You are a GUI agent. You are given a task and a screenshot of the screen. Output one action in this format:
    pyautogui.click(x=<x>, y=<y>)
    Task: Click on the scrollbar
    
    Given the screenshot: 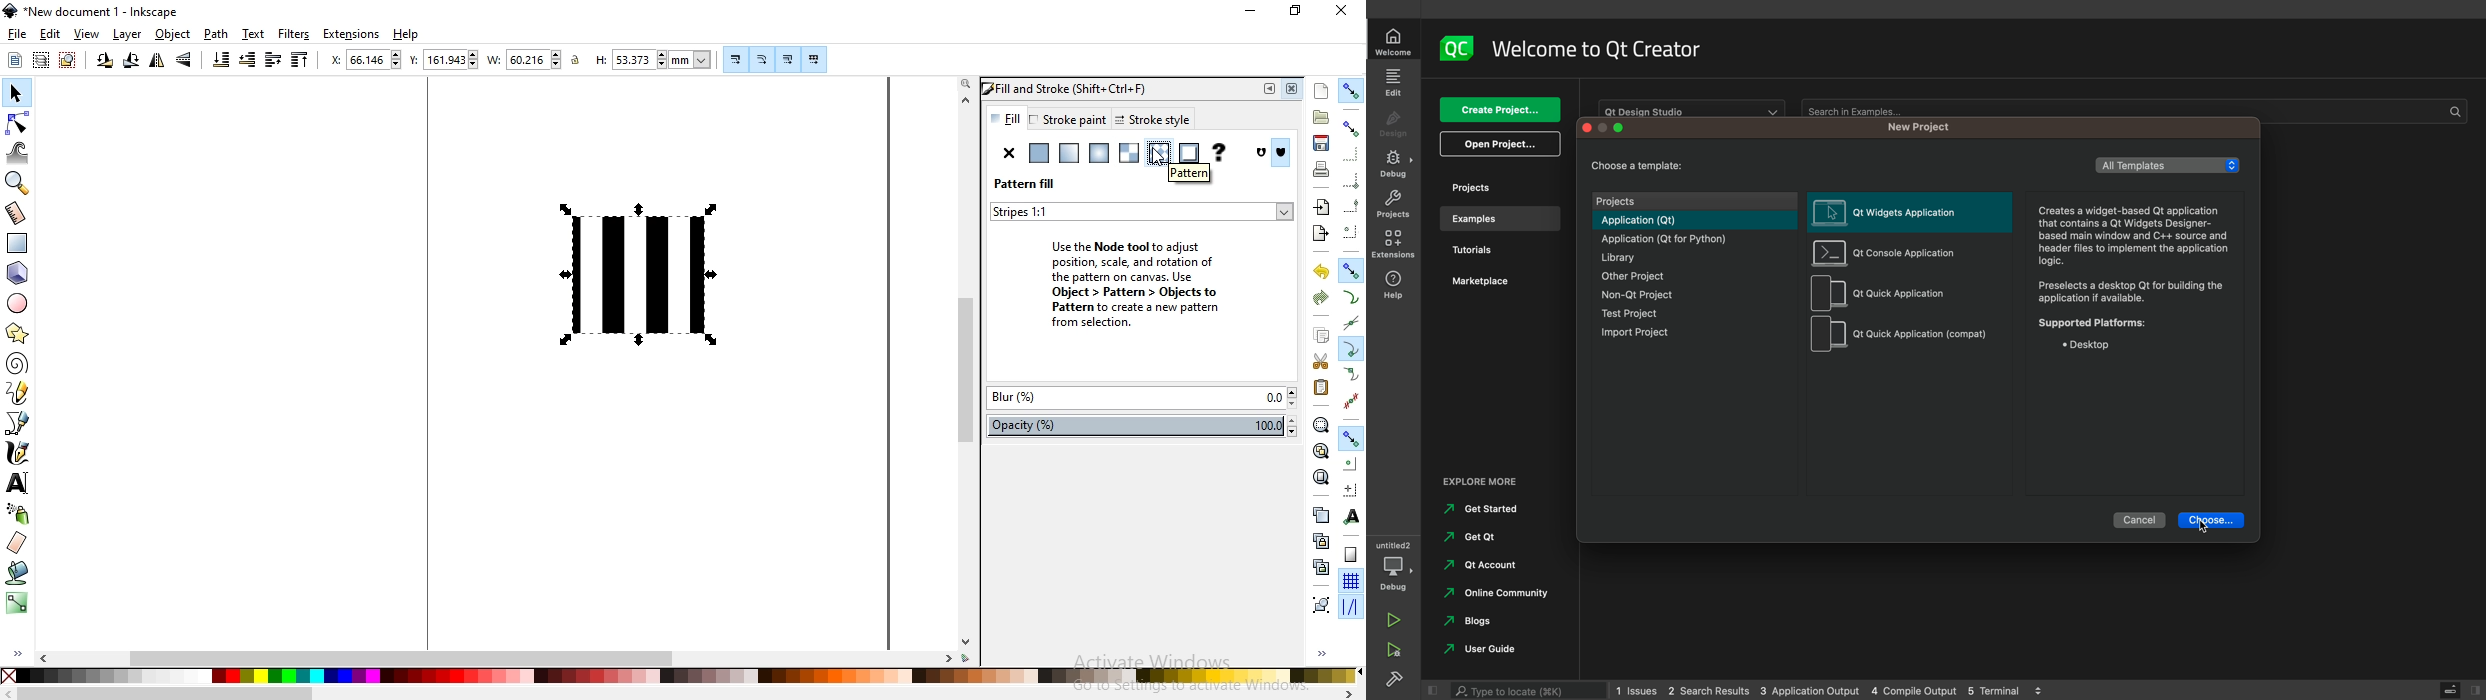 What is the action you would take?
    pyautogui.click(x=966, y=366)
    